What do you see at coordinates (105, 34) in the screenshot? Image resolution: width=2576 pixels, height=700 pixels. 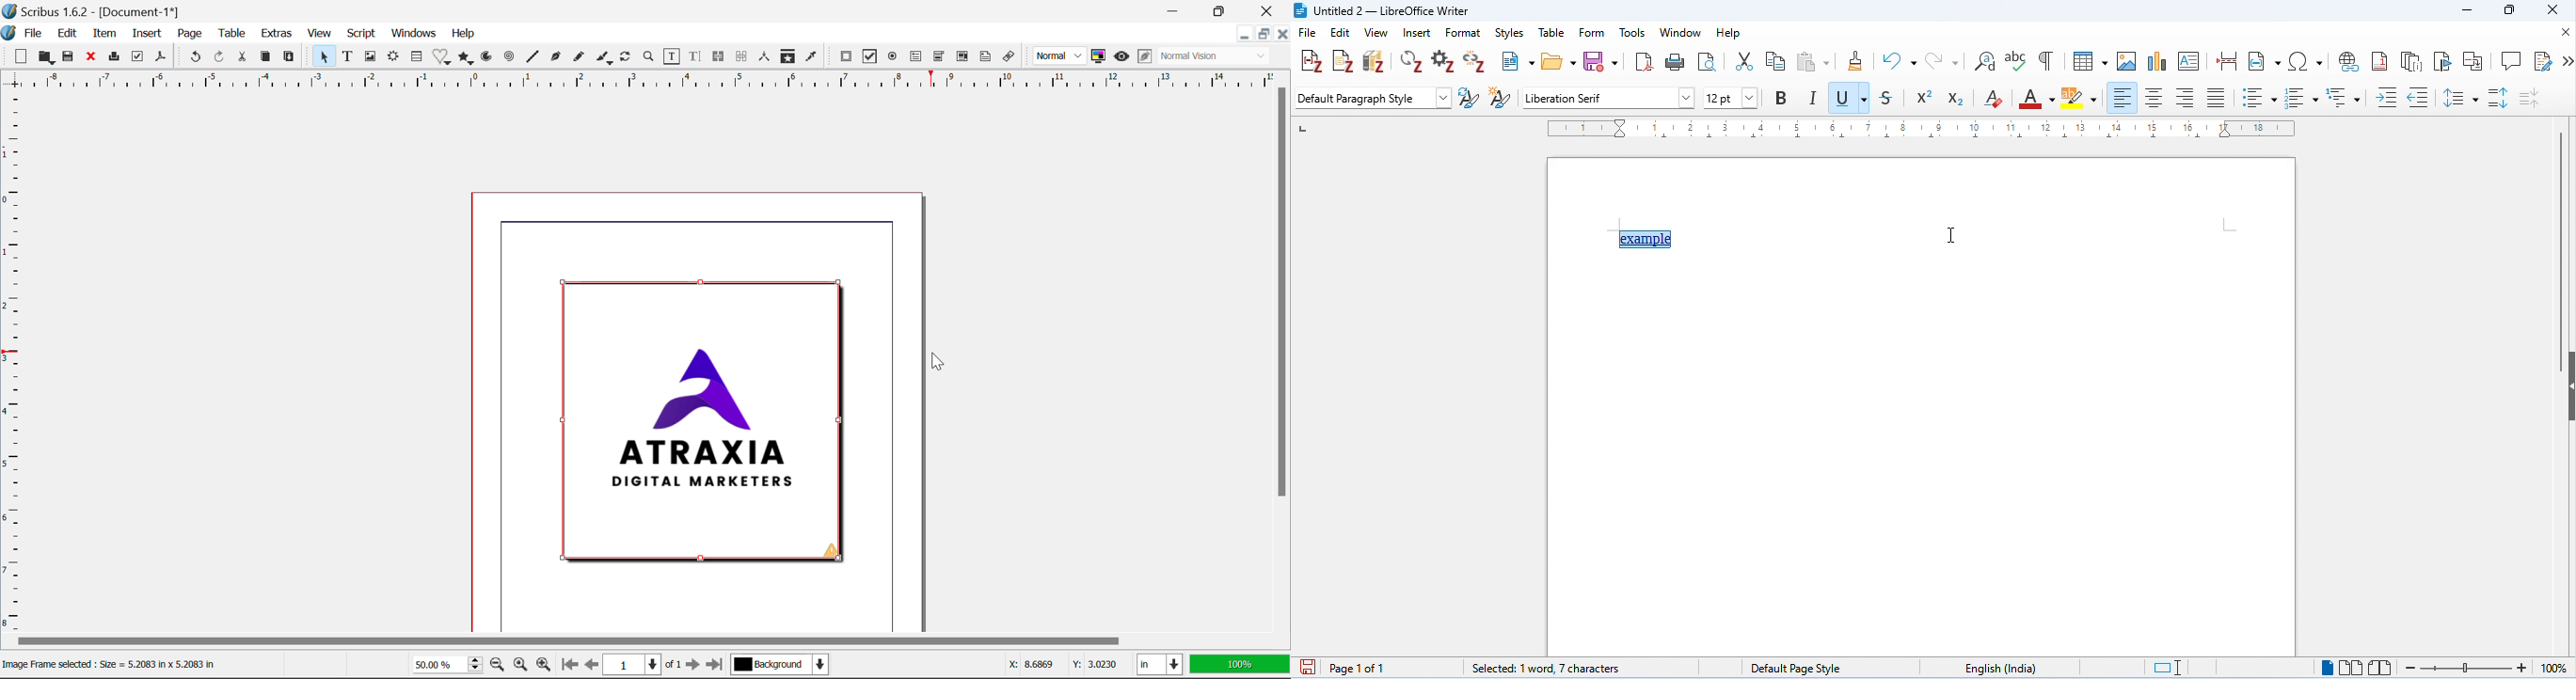 I see `Item` at bounding box center [105, 34].